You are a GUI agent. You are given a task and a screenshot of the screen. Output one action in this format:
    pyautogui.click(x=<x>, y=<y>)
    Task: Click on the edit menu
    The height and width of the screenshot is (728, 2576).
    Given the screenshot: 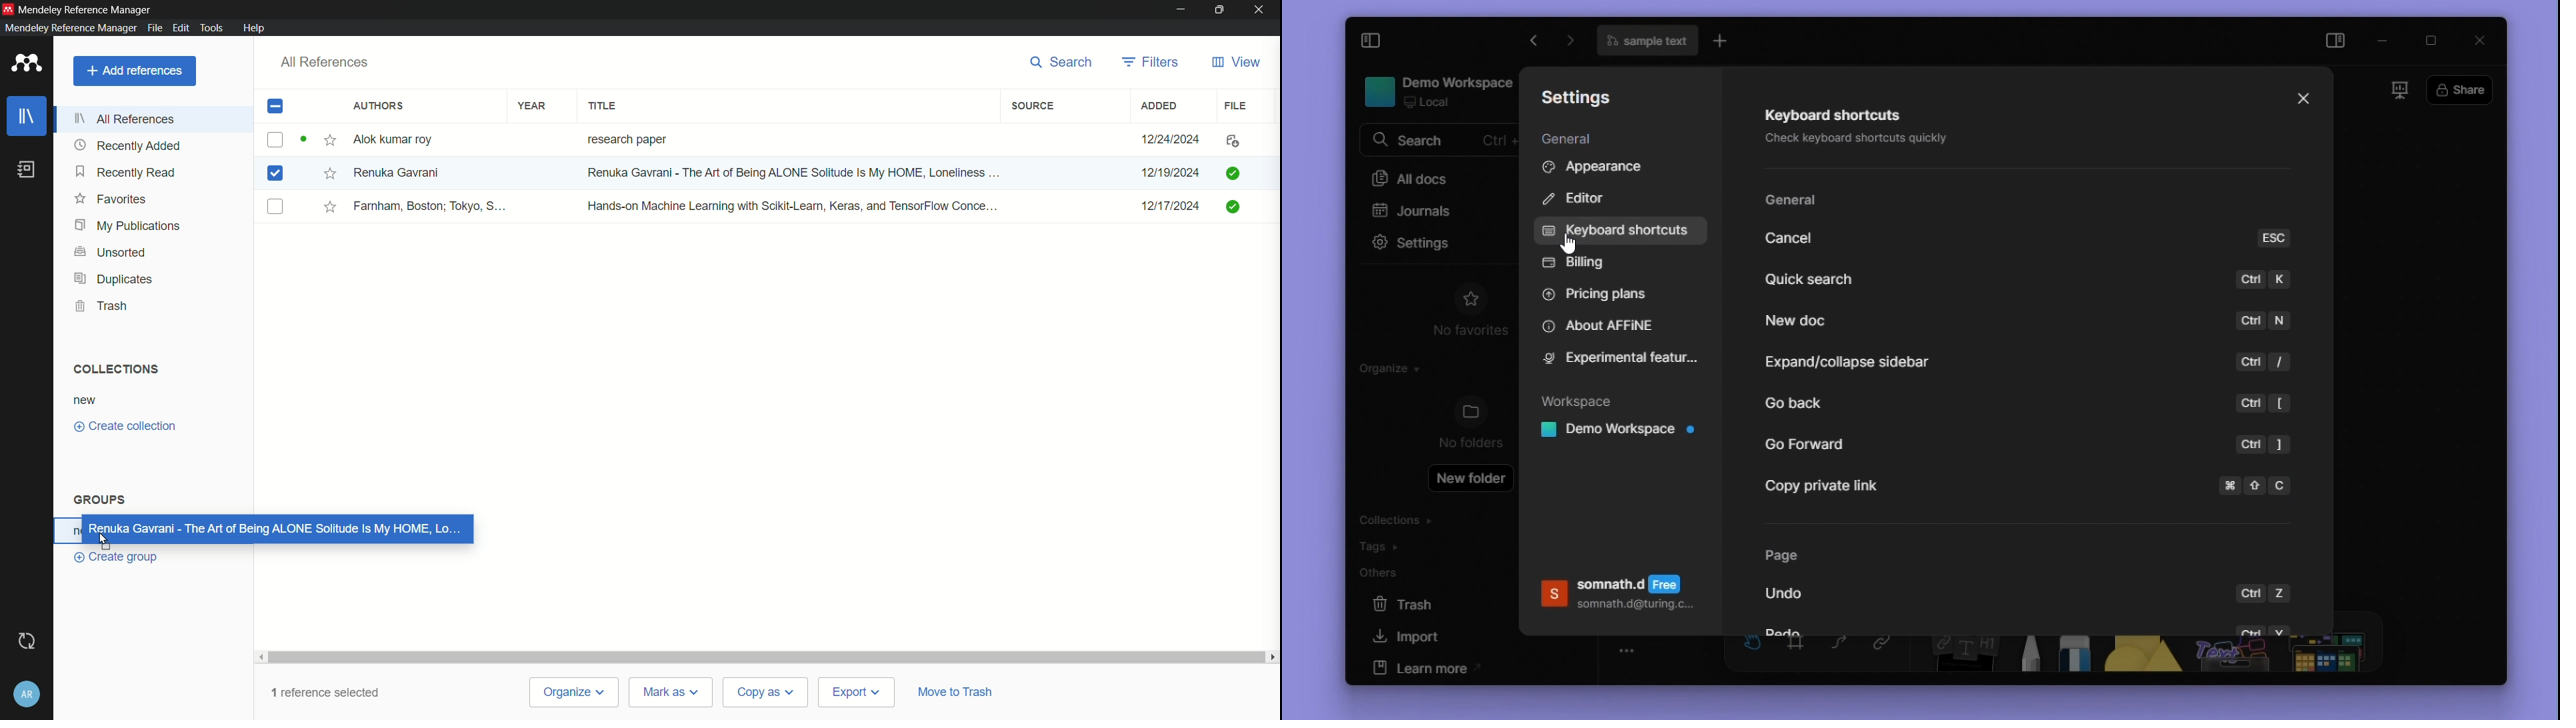 What is the action you would take?
    pyautogui.click(x=180, y=27)
    